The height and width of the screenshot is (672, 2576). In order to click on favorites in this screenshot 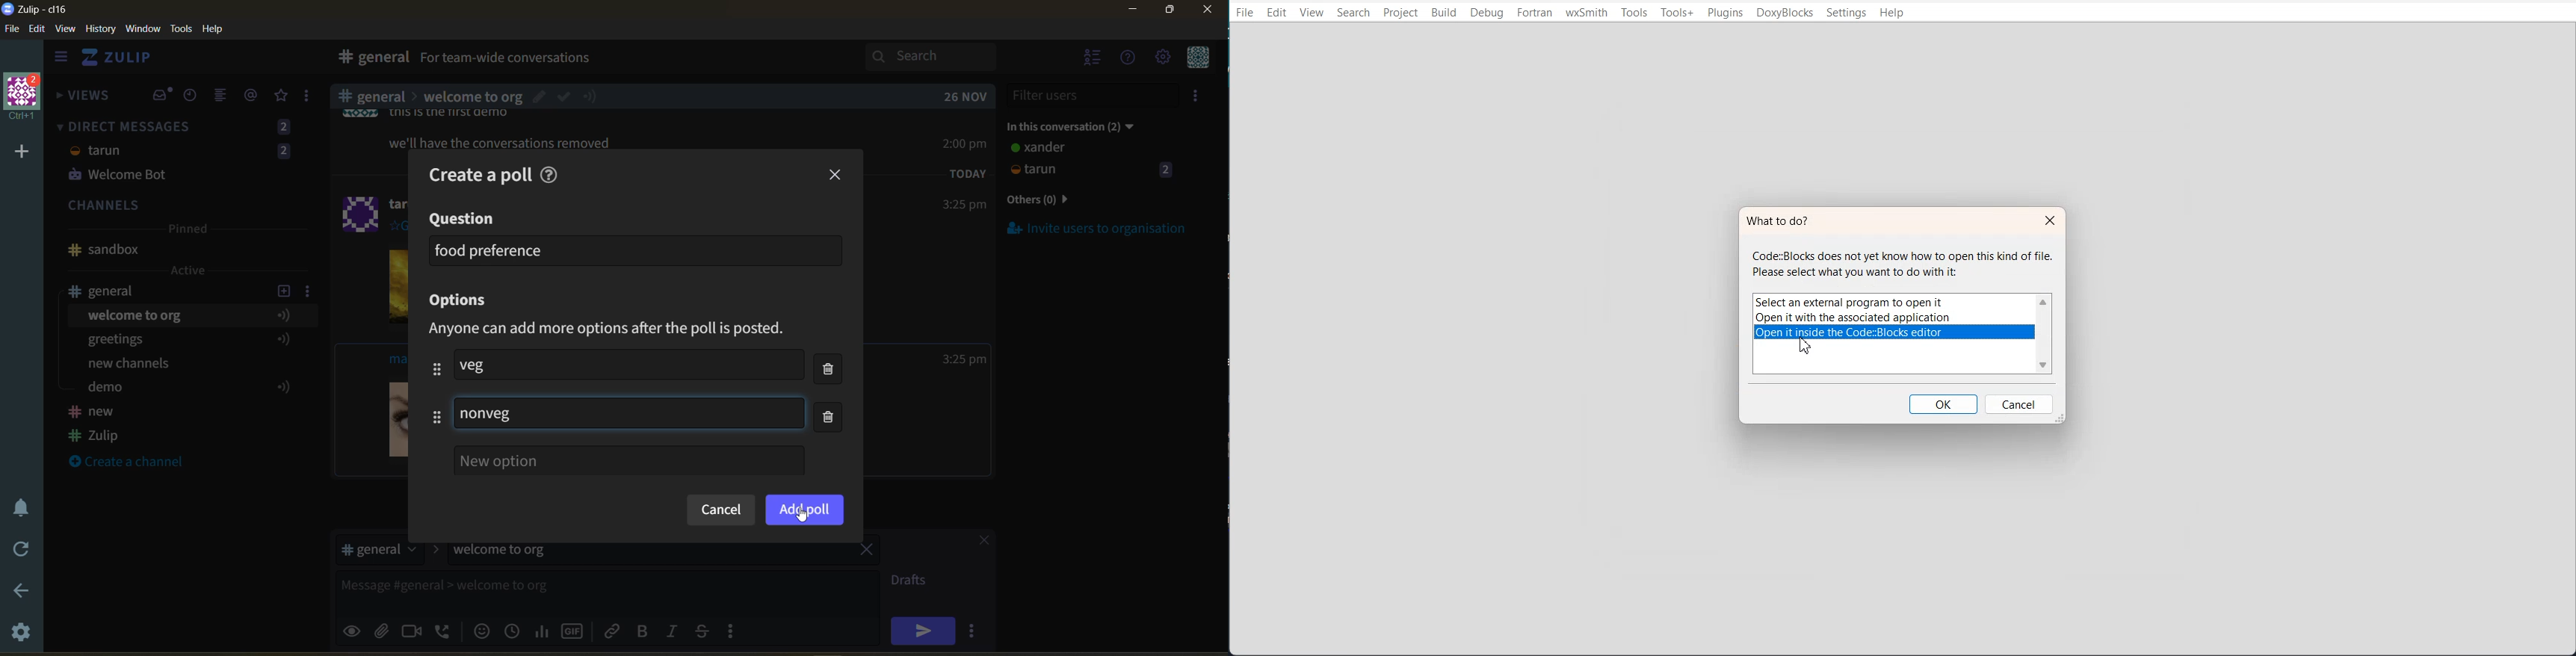, I will do `click(282, 96)`.